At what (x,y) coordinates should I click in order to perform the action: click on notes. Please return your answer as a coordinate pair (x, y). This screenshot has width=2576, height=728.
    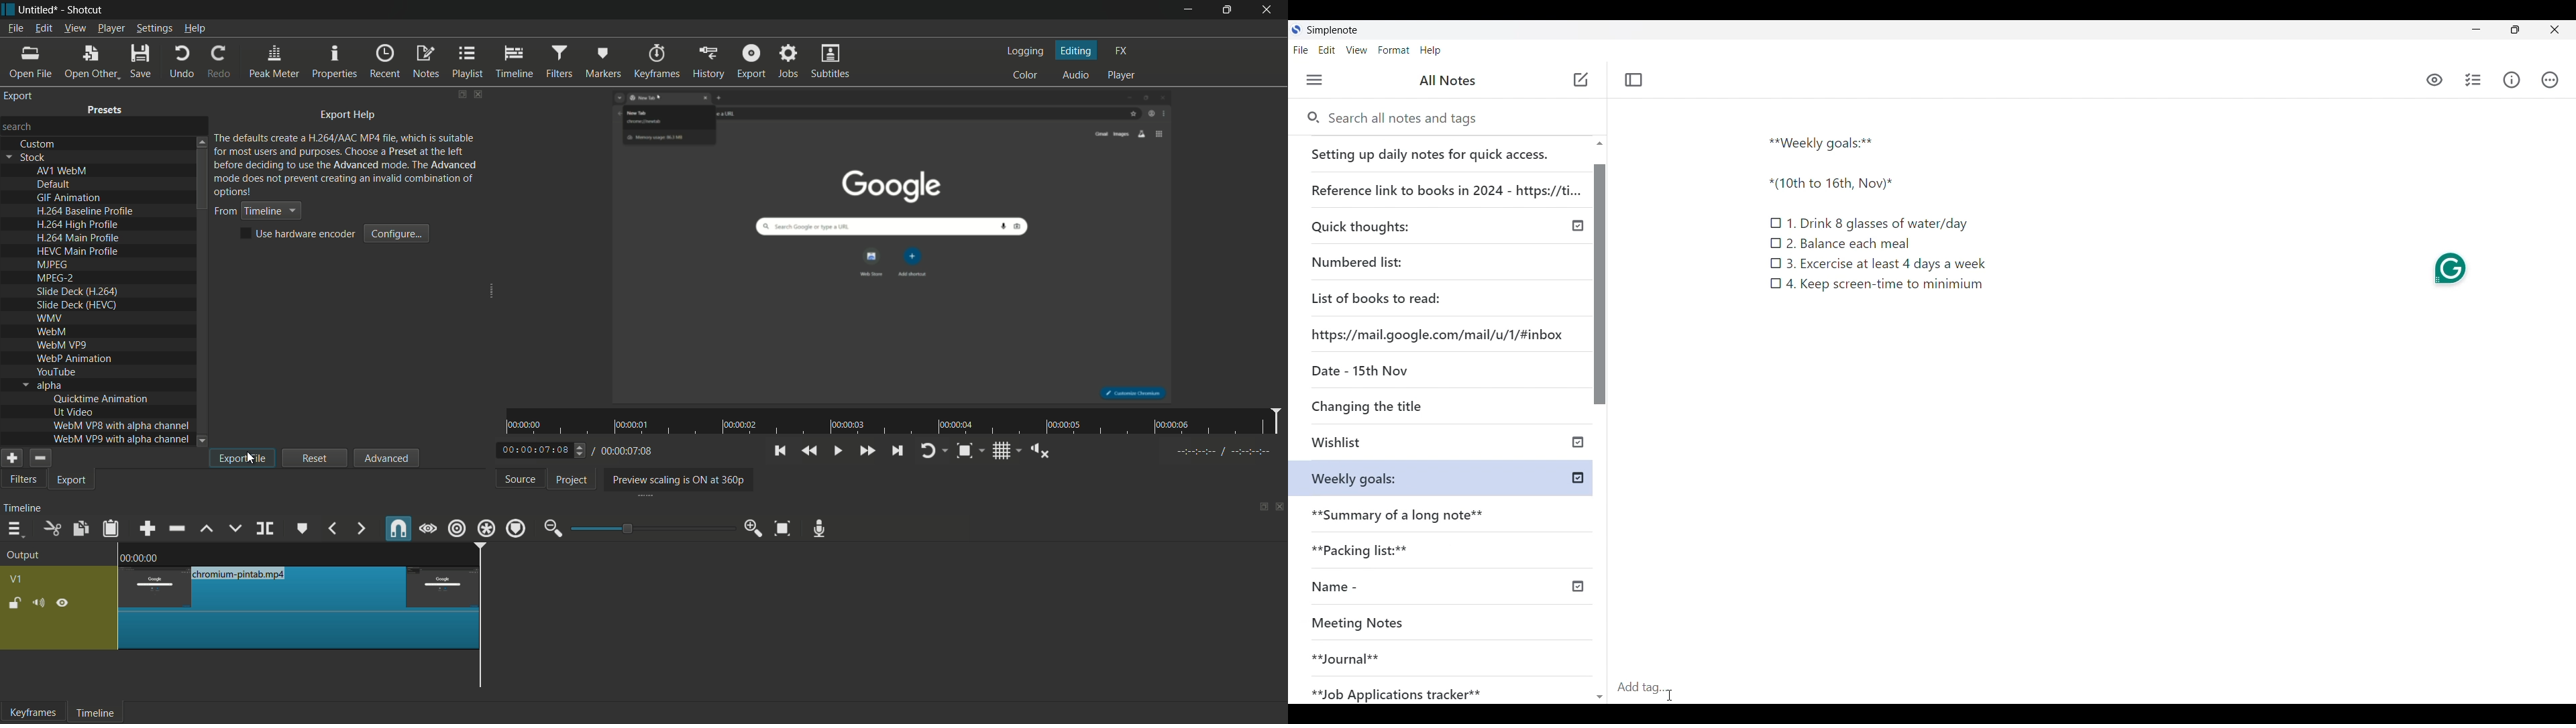
    Looking at the image, I should click on (425, 62).